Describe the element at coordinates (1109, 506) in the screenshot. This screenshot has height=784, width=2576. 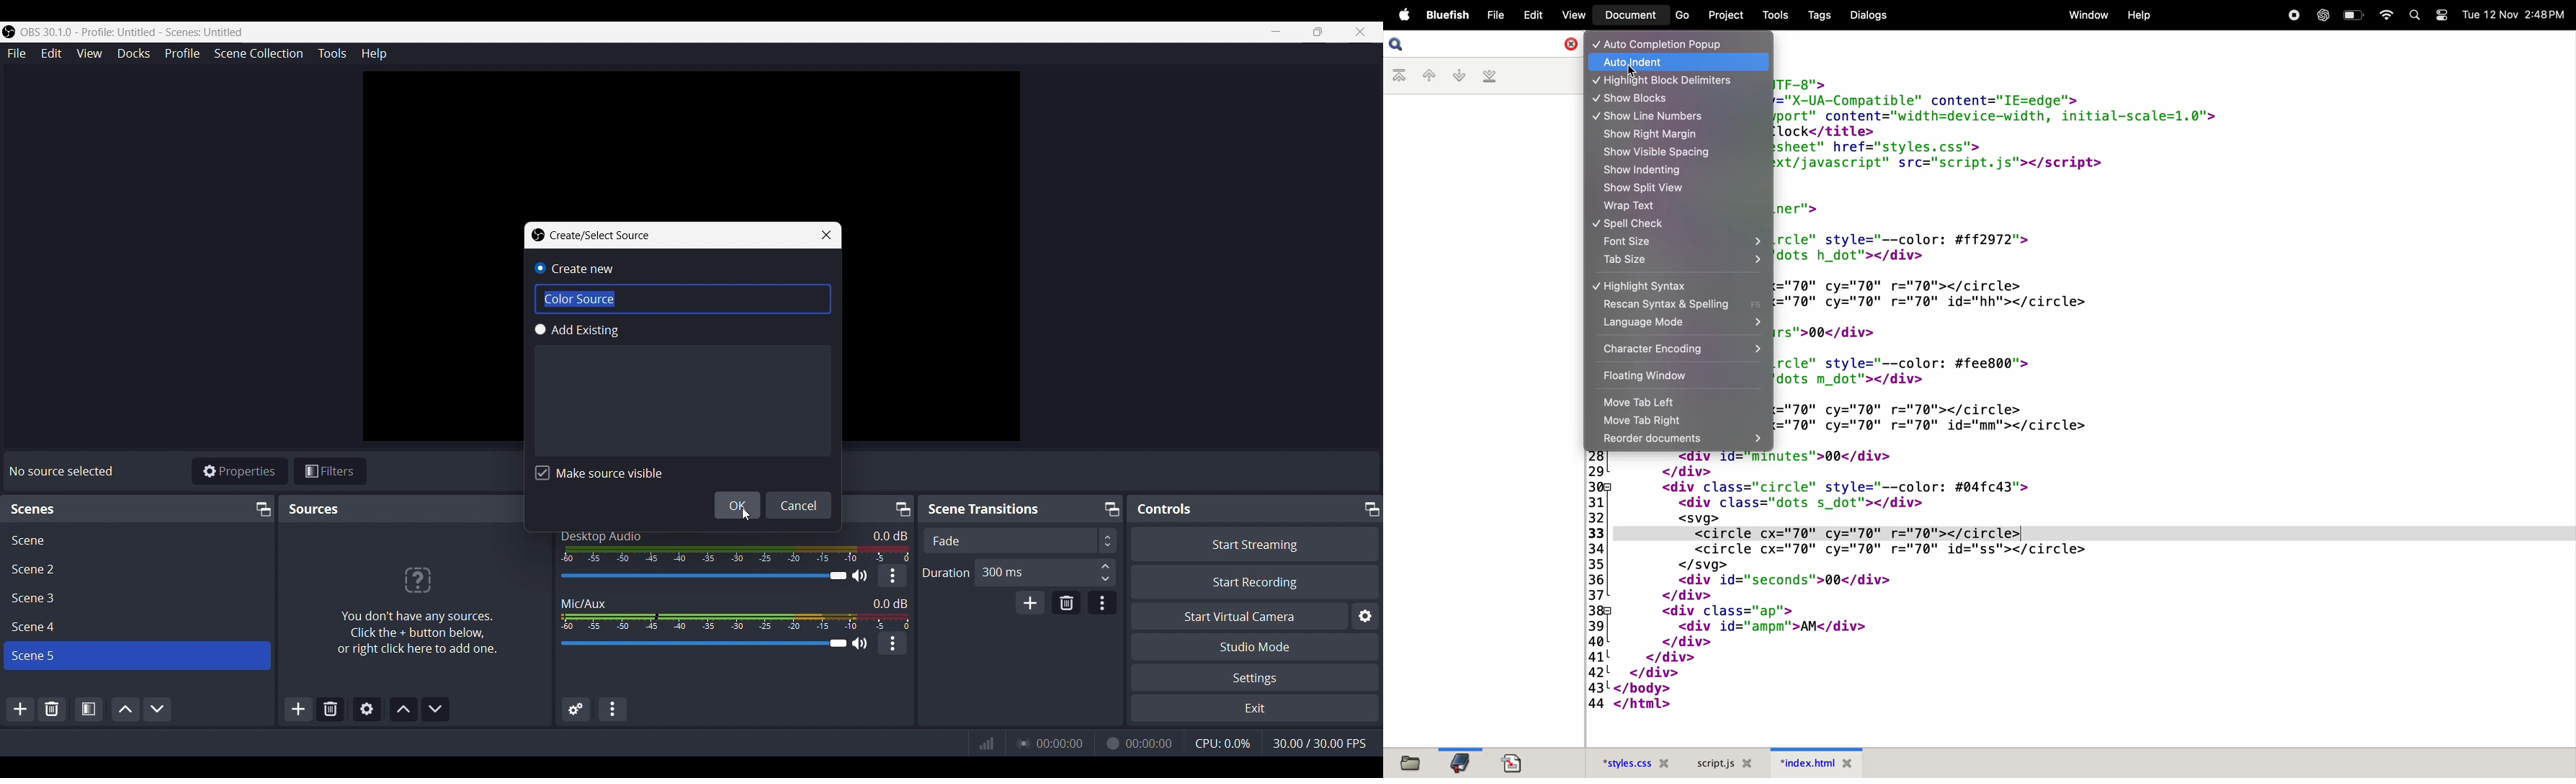
I see `Maximize` at that location.